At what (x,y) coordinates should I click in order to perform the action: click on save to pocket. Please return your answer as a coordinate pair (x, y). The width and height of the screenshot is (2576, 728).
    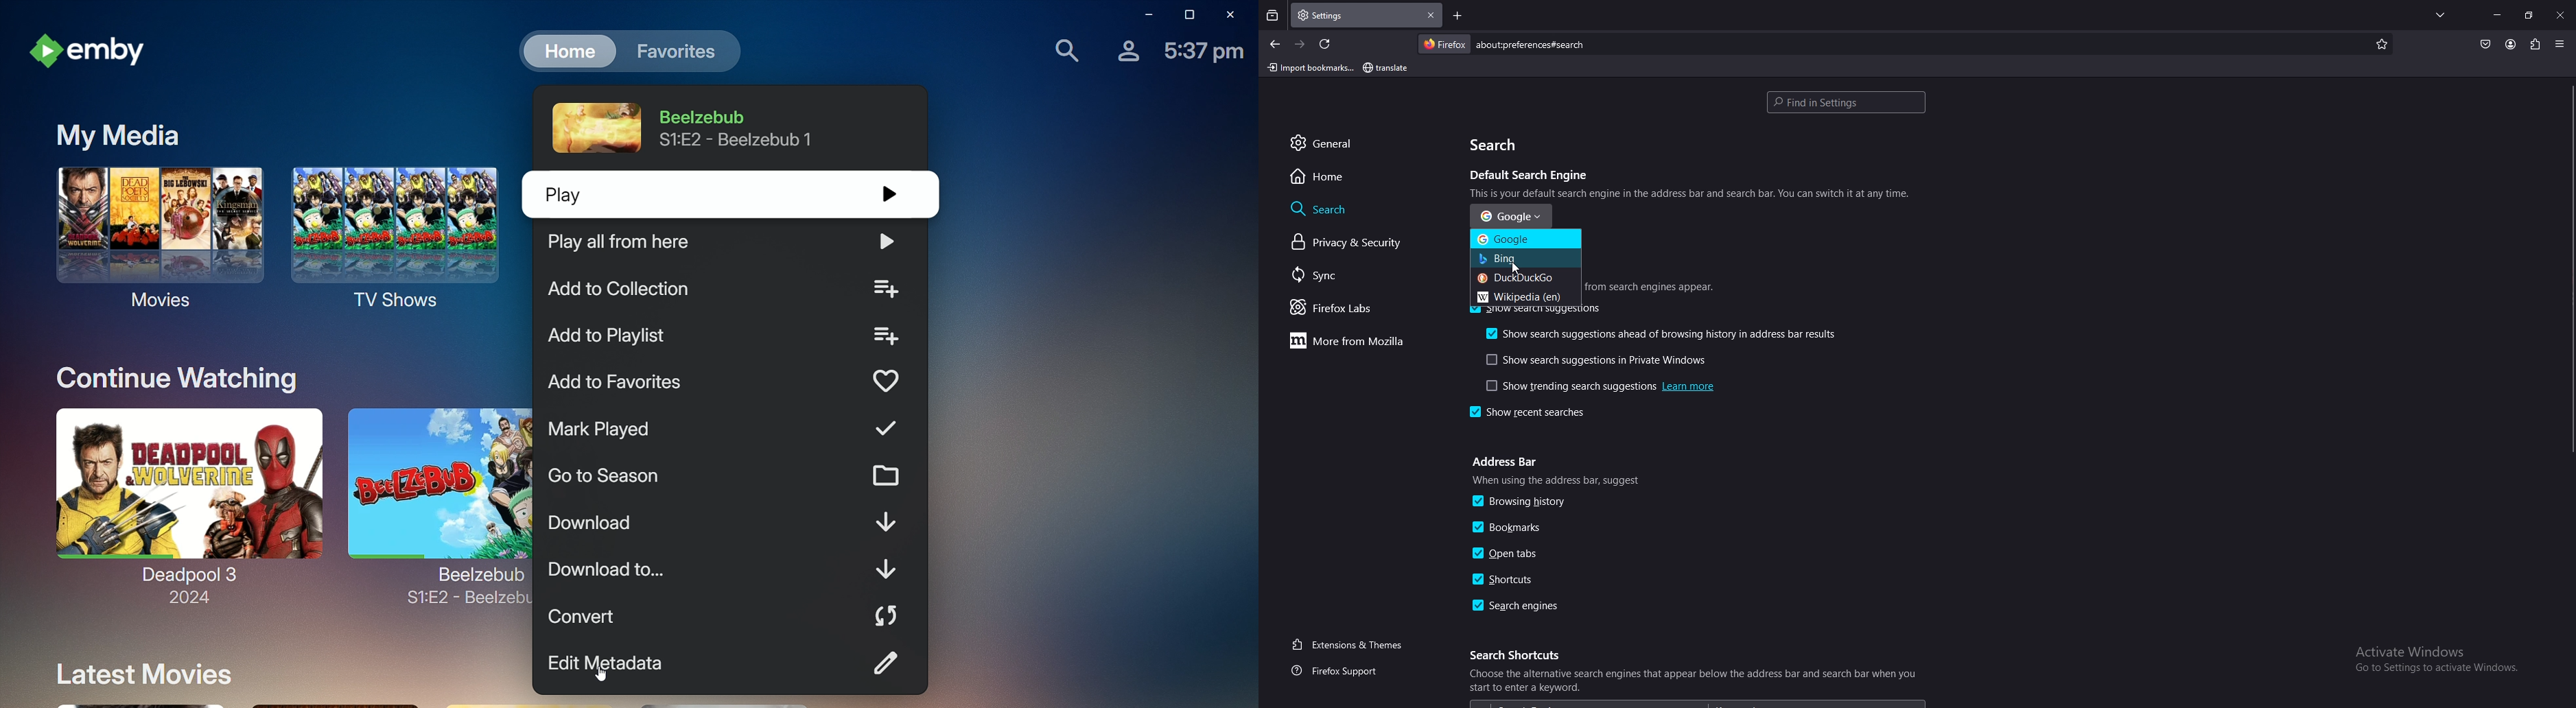
    Looking at the image, I should click on (2485, 45).